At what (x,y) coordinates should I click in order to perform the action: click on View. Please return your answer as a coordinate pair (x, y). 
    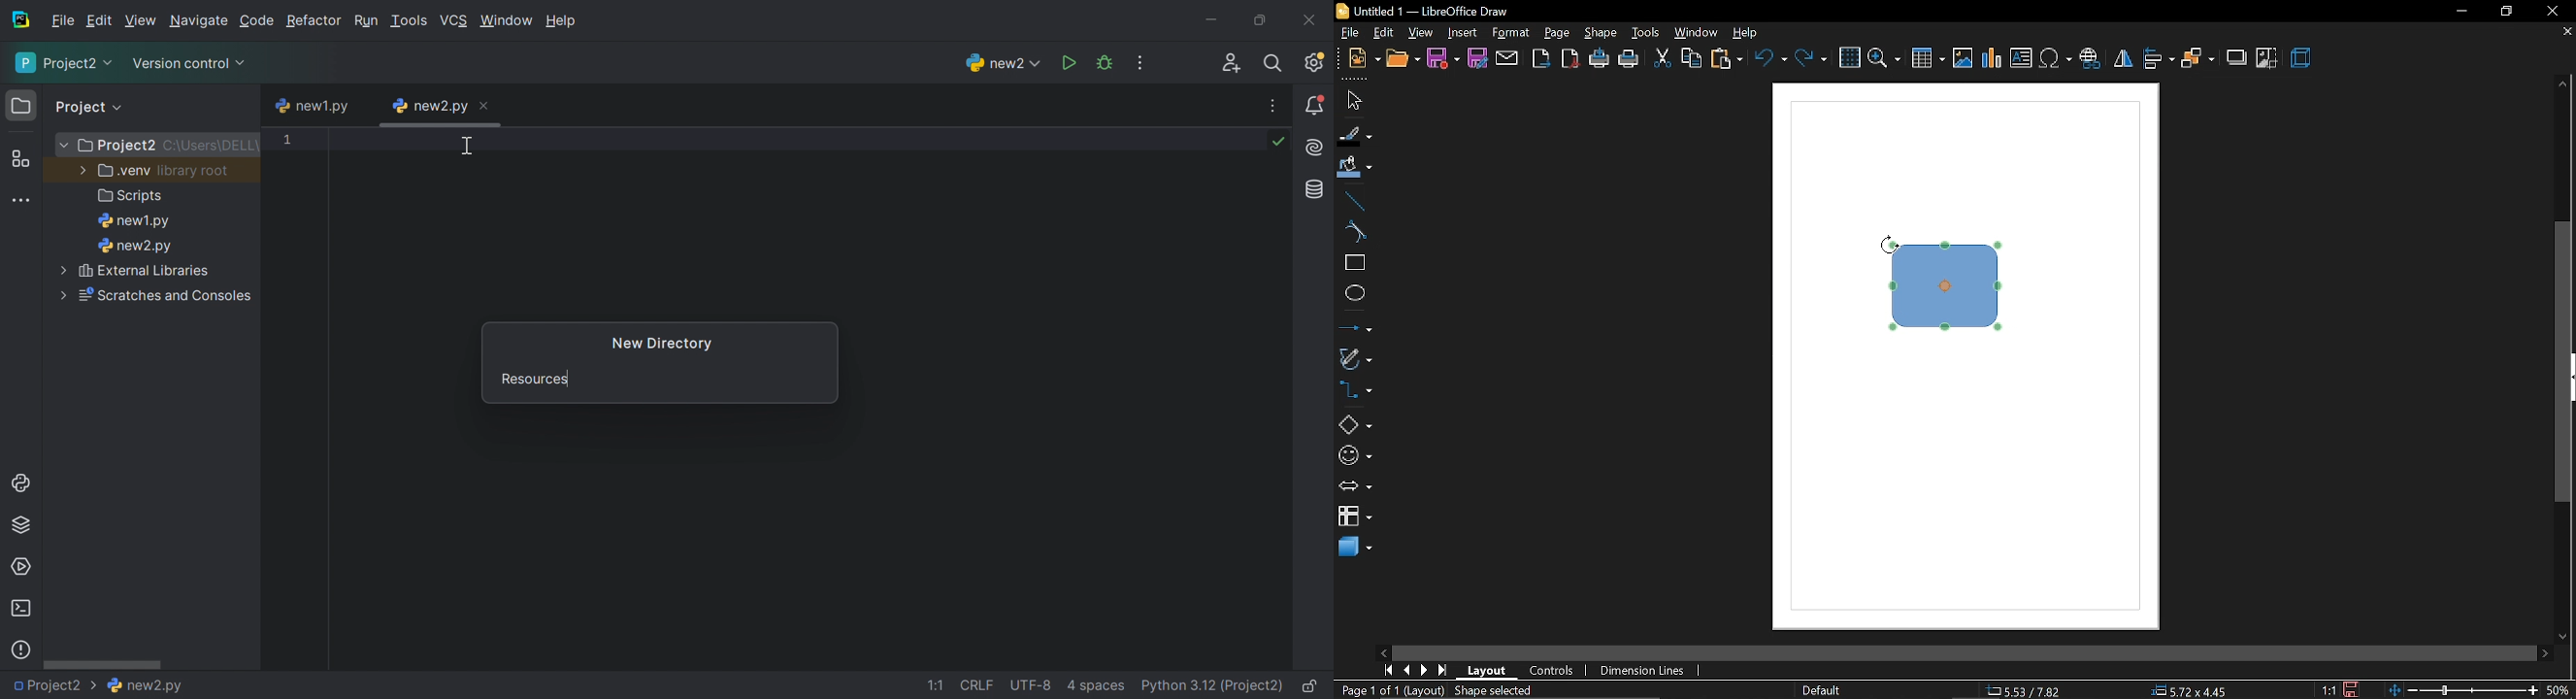
    Looking at the image, I should click on (141, 22).